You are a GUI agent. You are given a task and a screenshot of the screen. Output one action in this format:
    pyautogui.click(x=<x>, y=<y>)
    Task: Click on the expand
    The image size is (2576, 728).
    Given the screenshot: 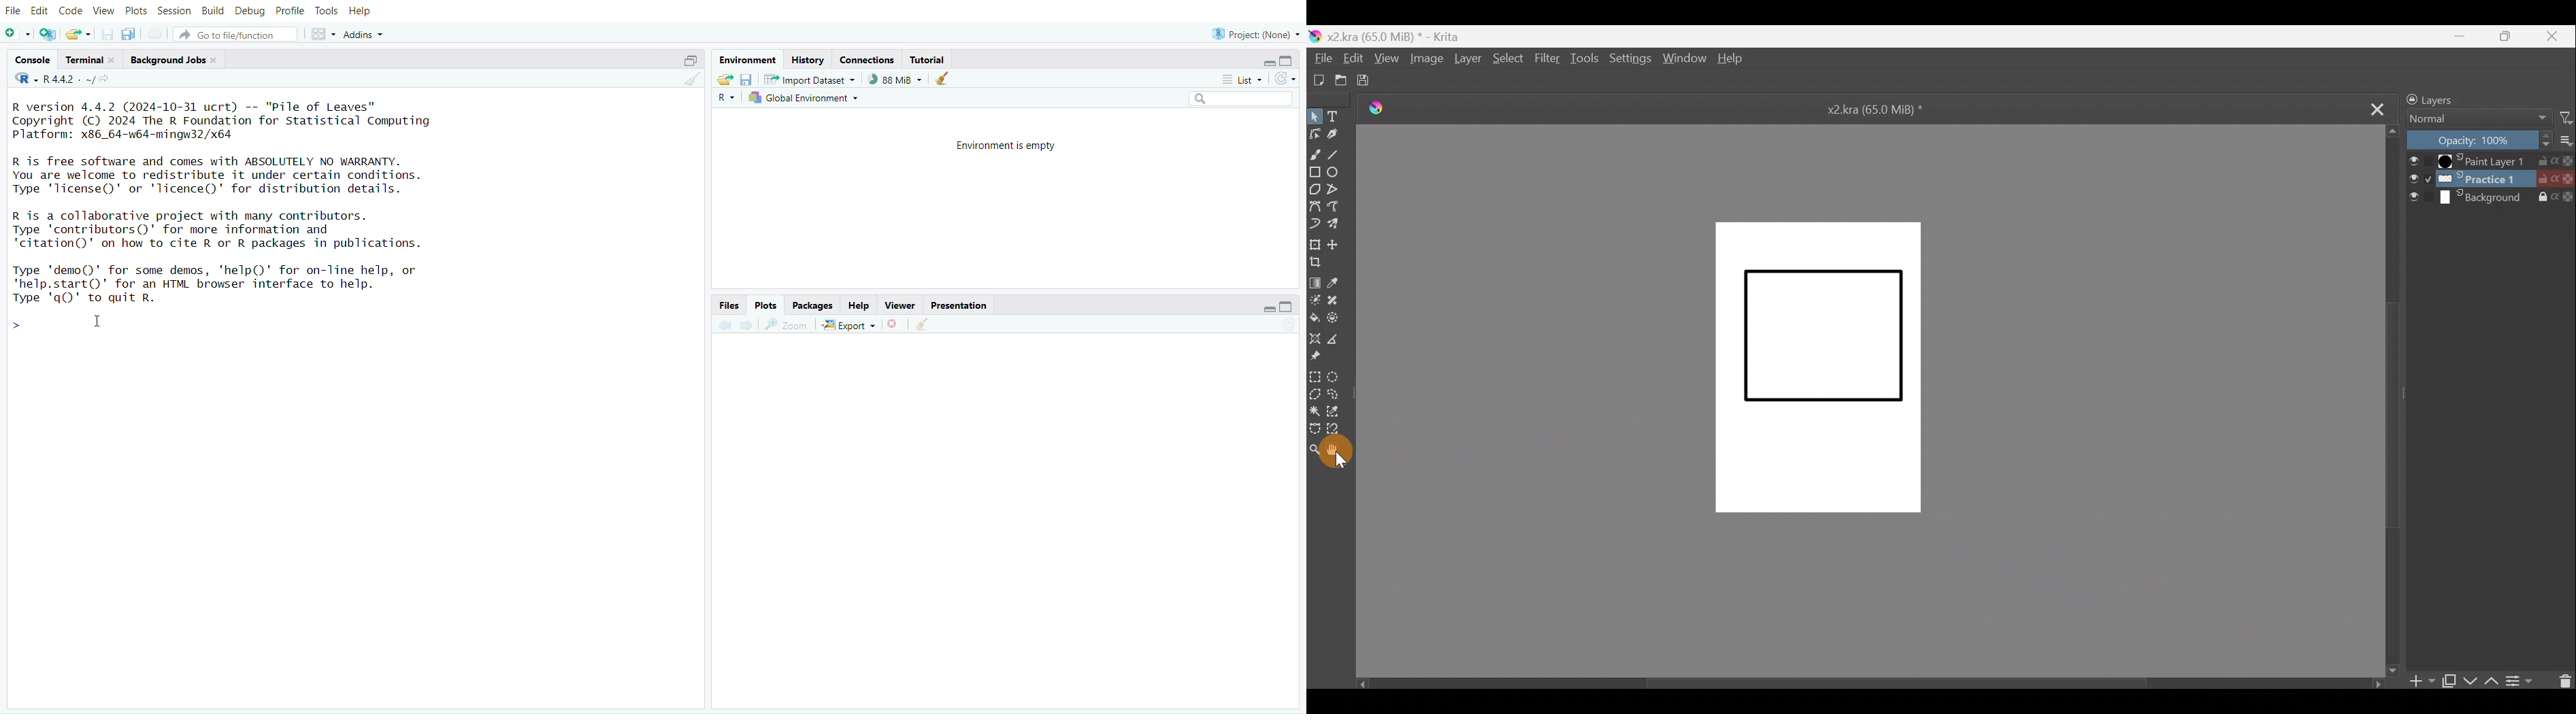 What is the action you would take?
    pyautogui.click(x=1266, y=62)
    